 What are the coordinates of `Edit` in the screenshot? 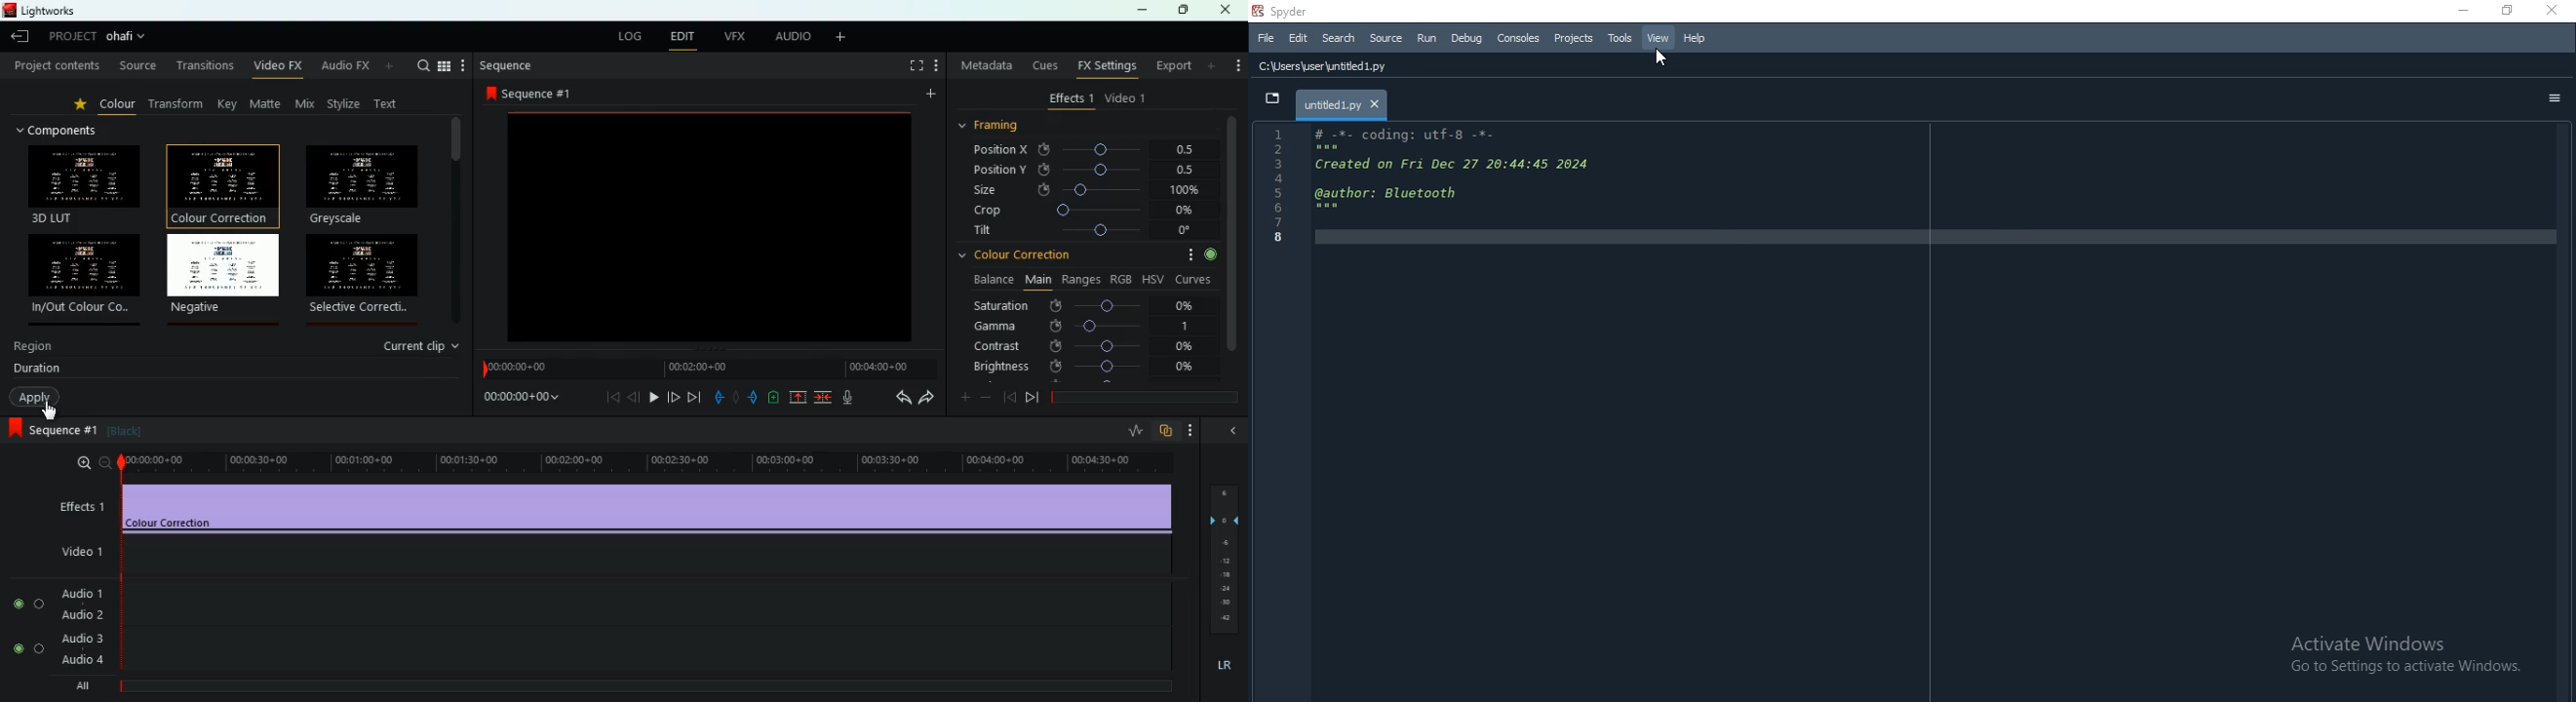 It's located at (1297, 39).